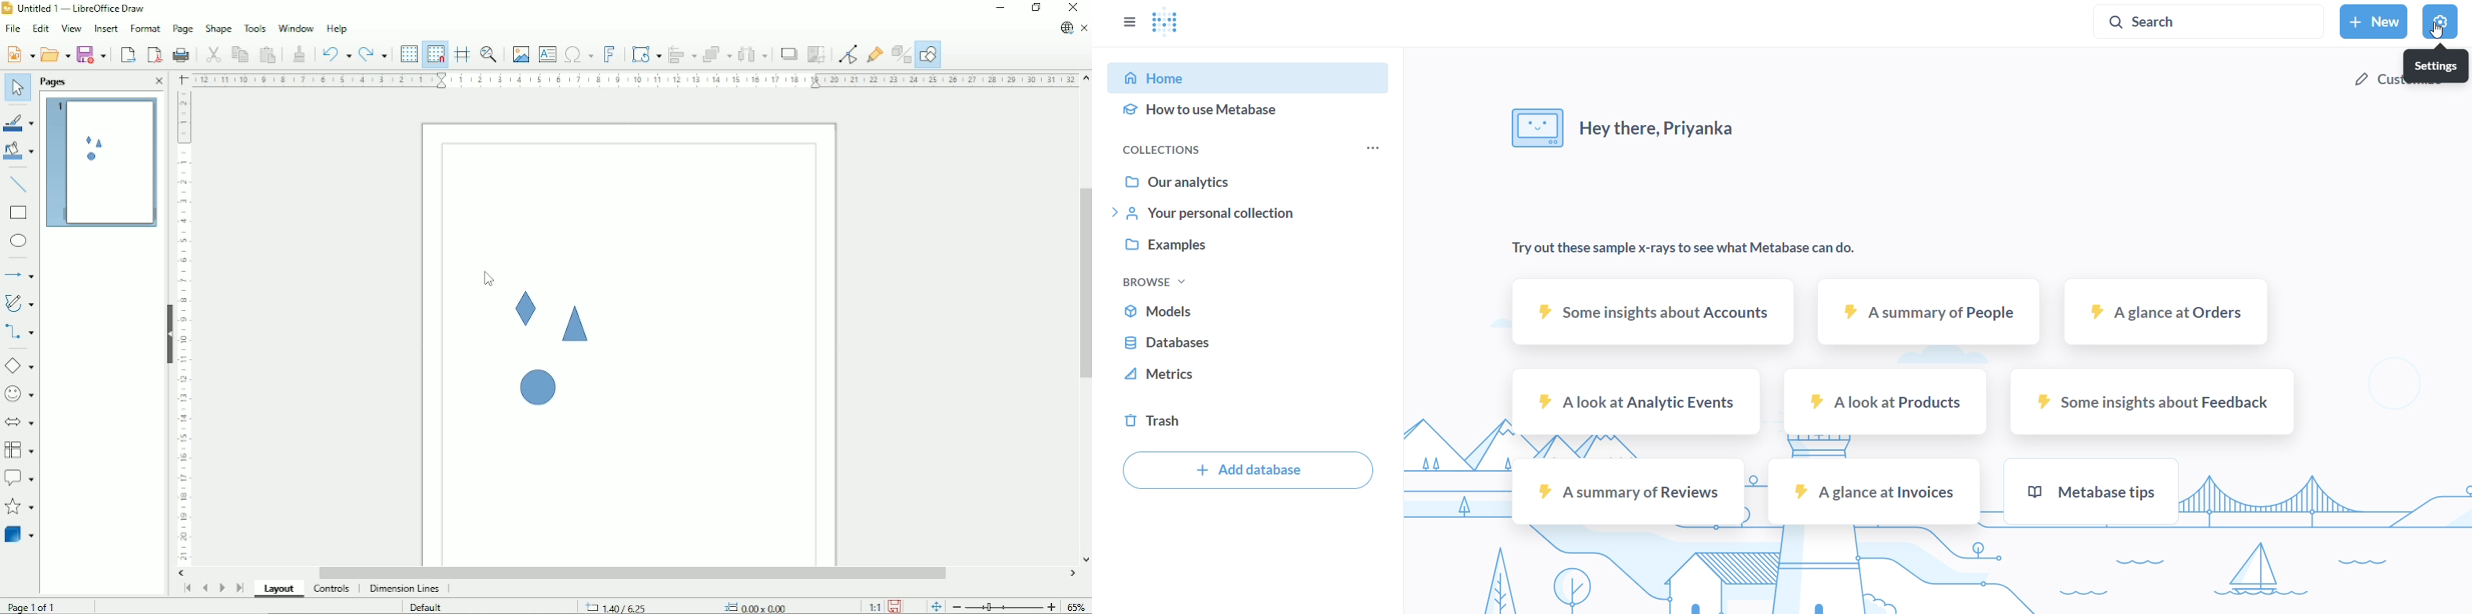 This screenshot has width=2492, height=616. Describe the element at coordinates (19, 365) in the screenshot. I see `Basic shapes ` at that location.